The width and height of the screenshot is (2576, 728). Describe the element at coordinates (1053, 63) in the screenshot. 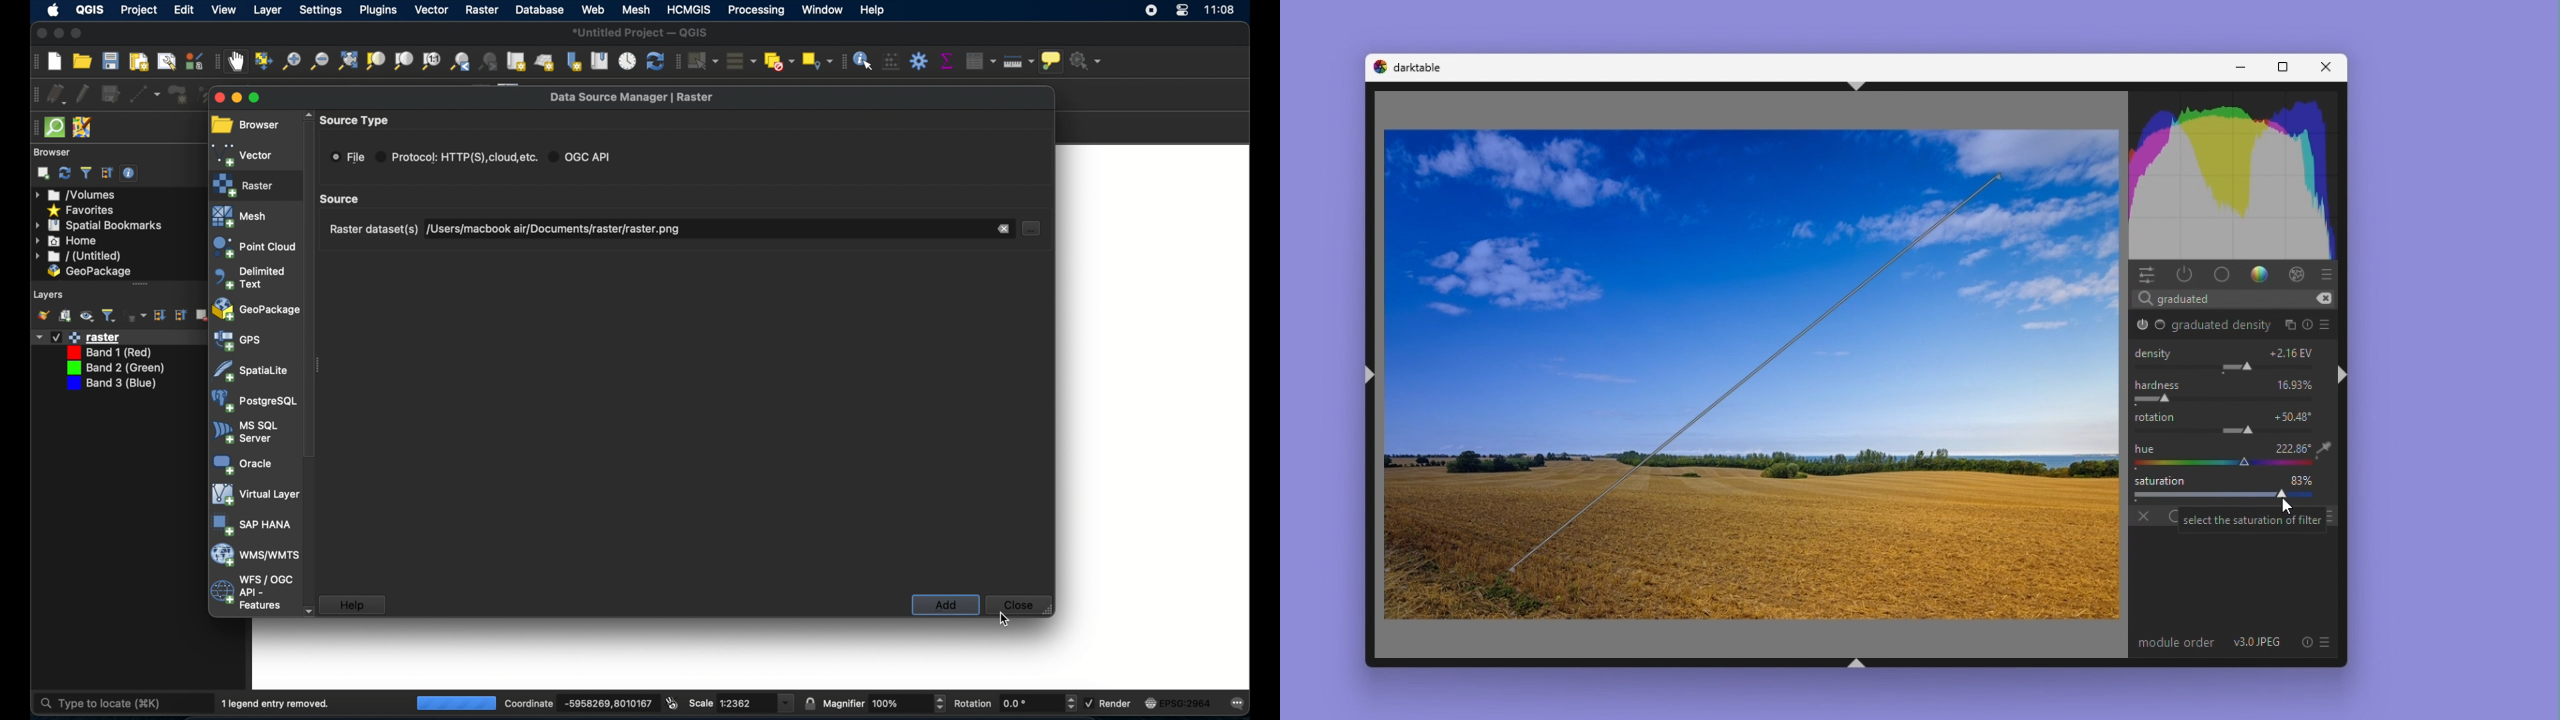

I see `show map tips` at that location.